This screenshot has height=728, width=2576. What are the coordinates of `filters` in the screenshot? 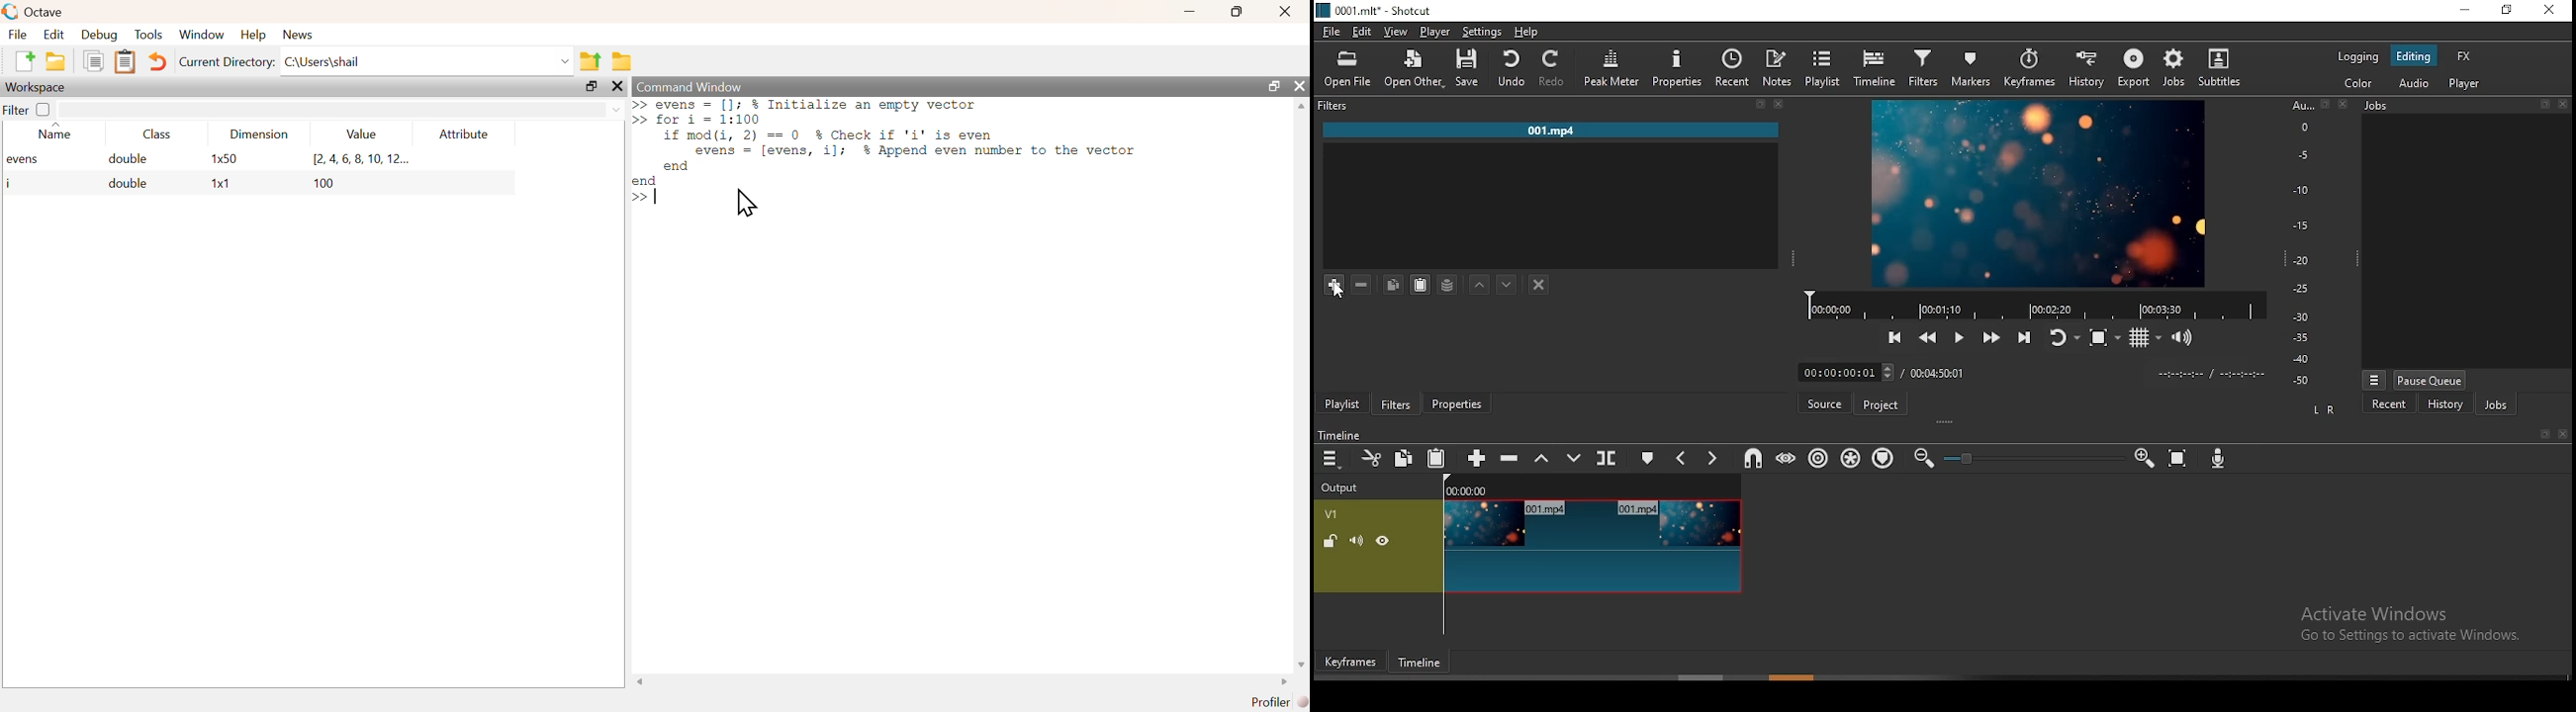 It's located at (1554, 104).